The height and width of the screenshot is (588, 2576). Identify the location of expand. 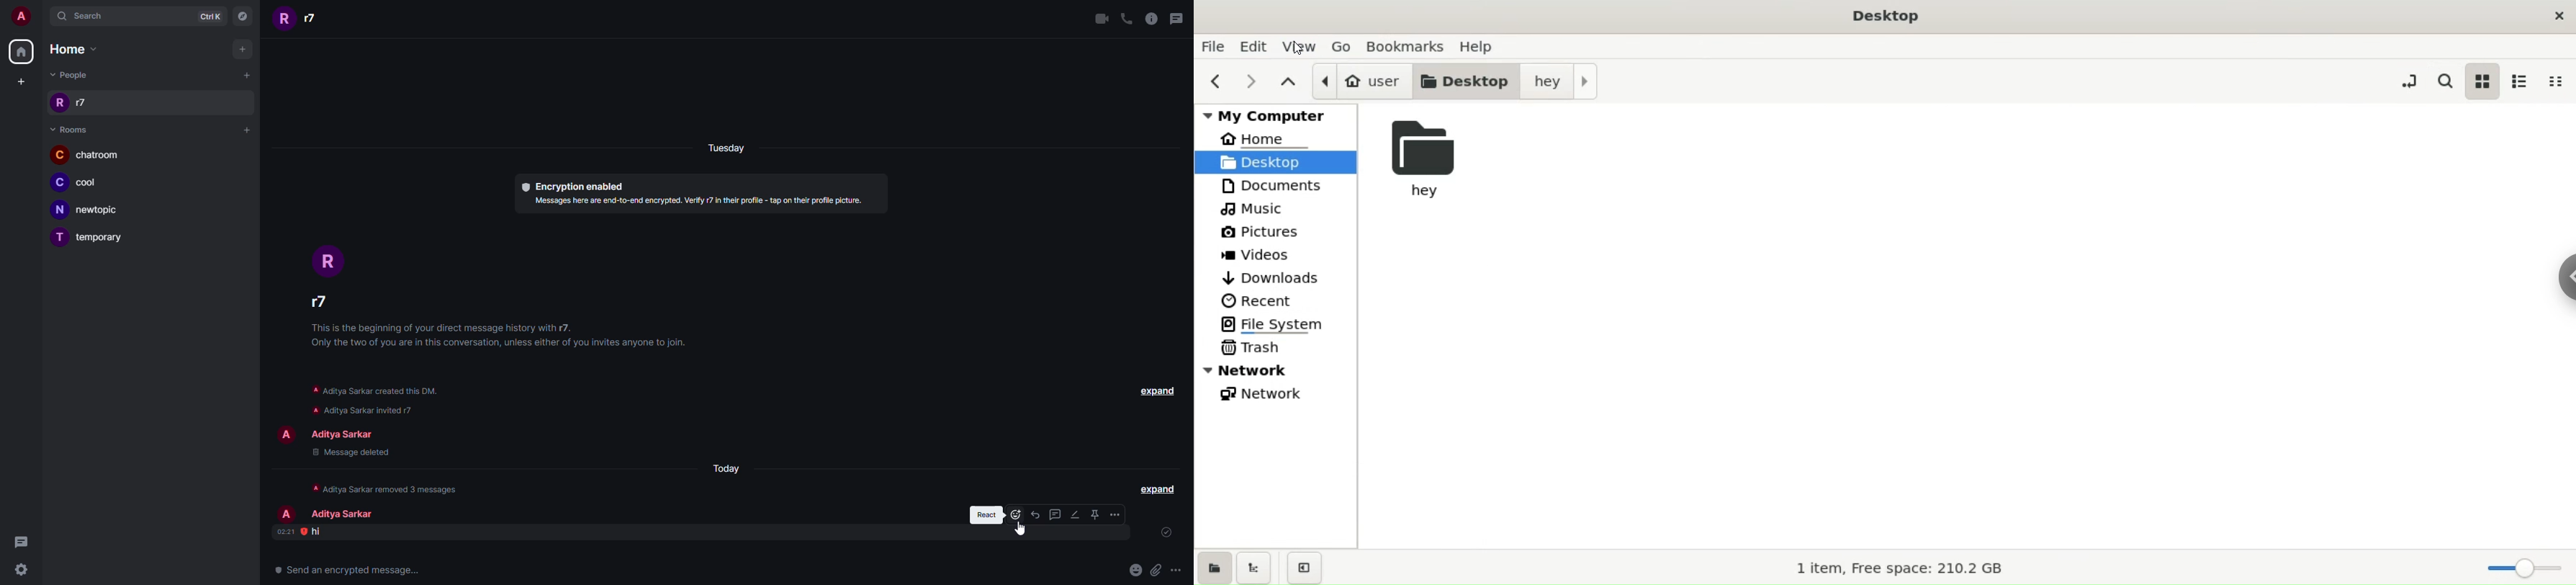
(1154, 391).